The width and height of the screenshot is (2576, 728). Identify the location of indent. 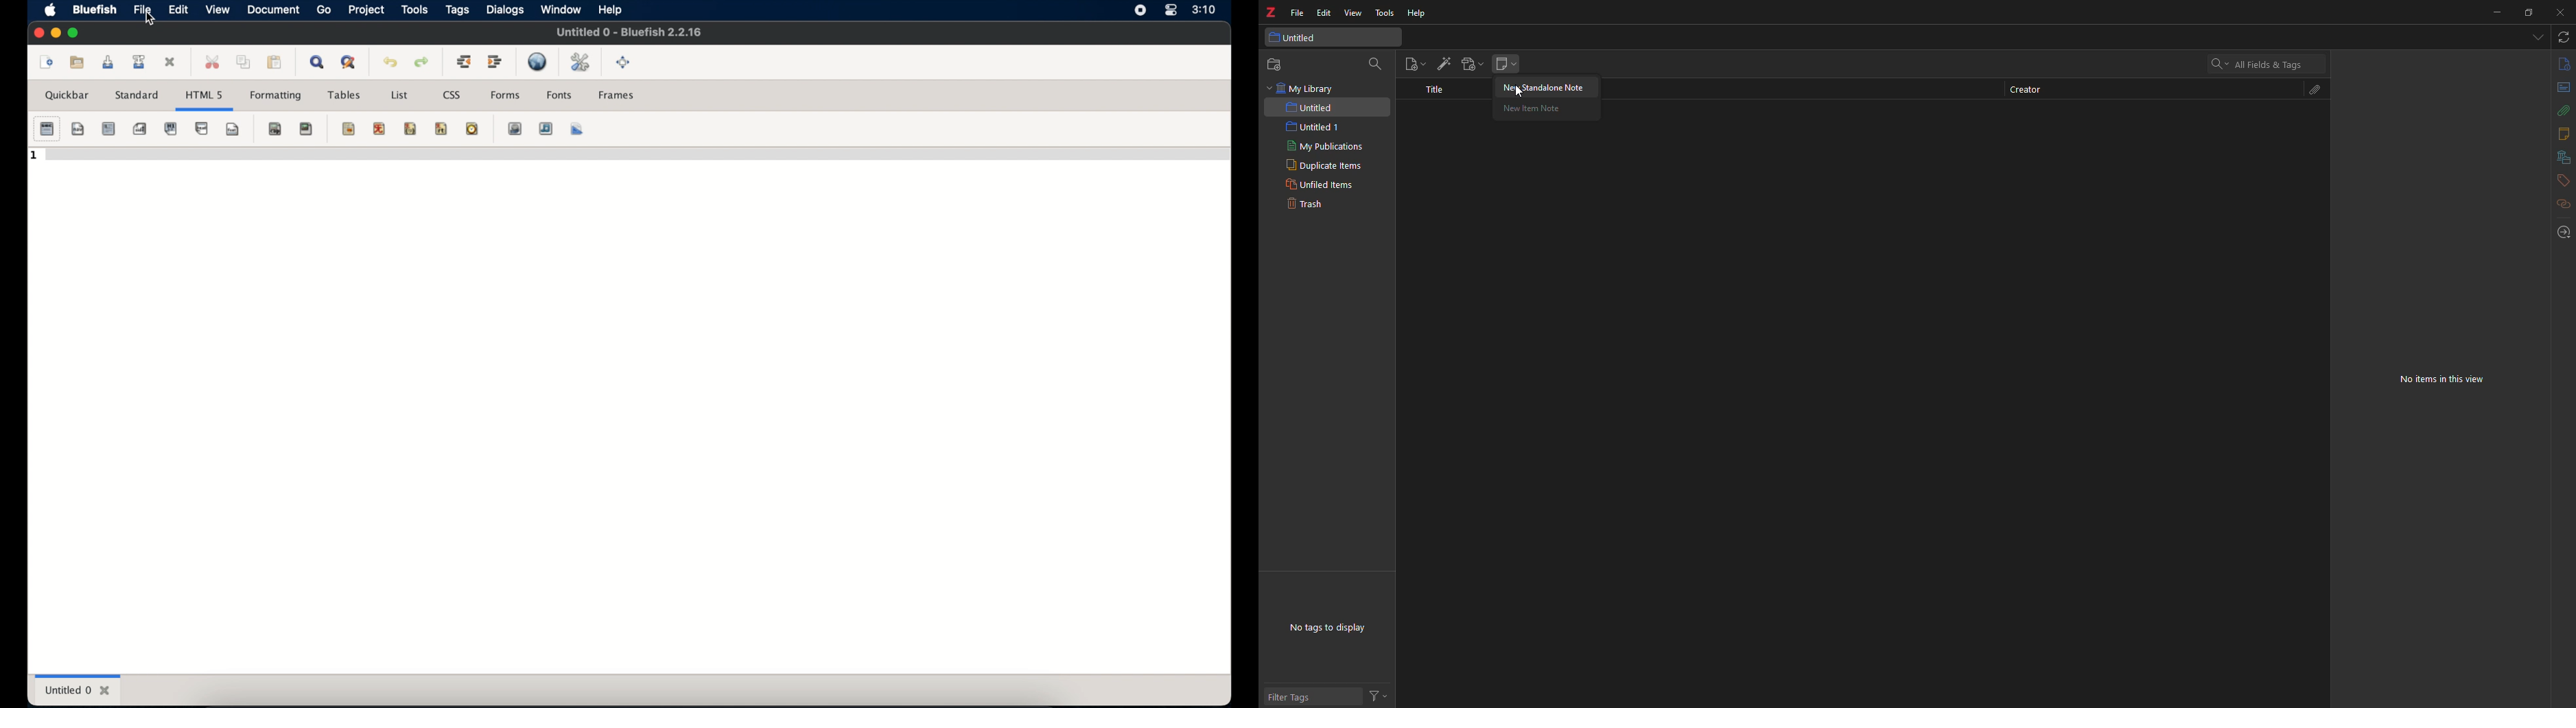
(496, 62).